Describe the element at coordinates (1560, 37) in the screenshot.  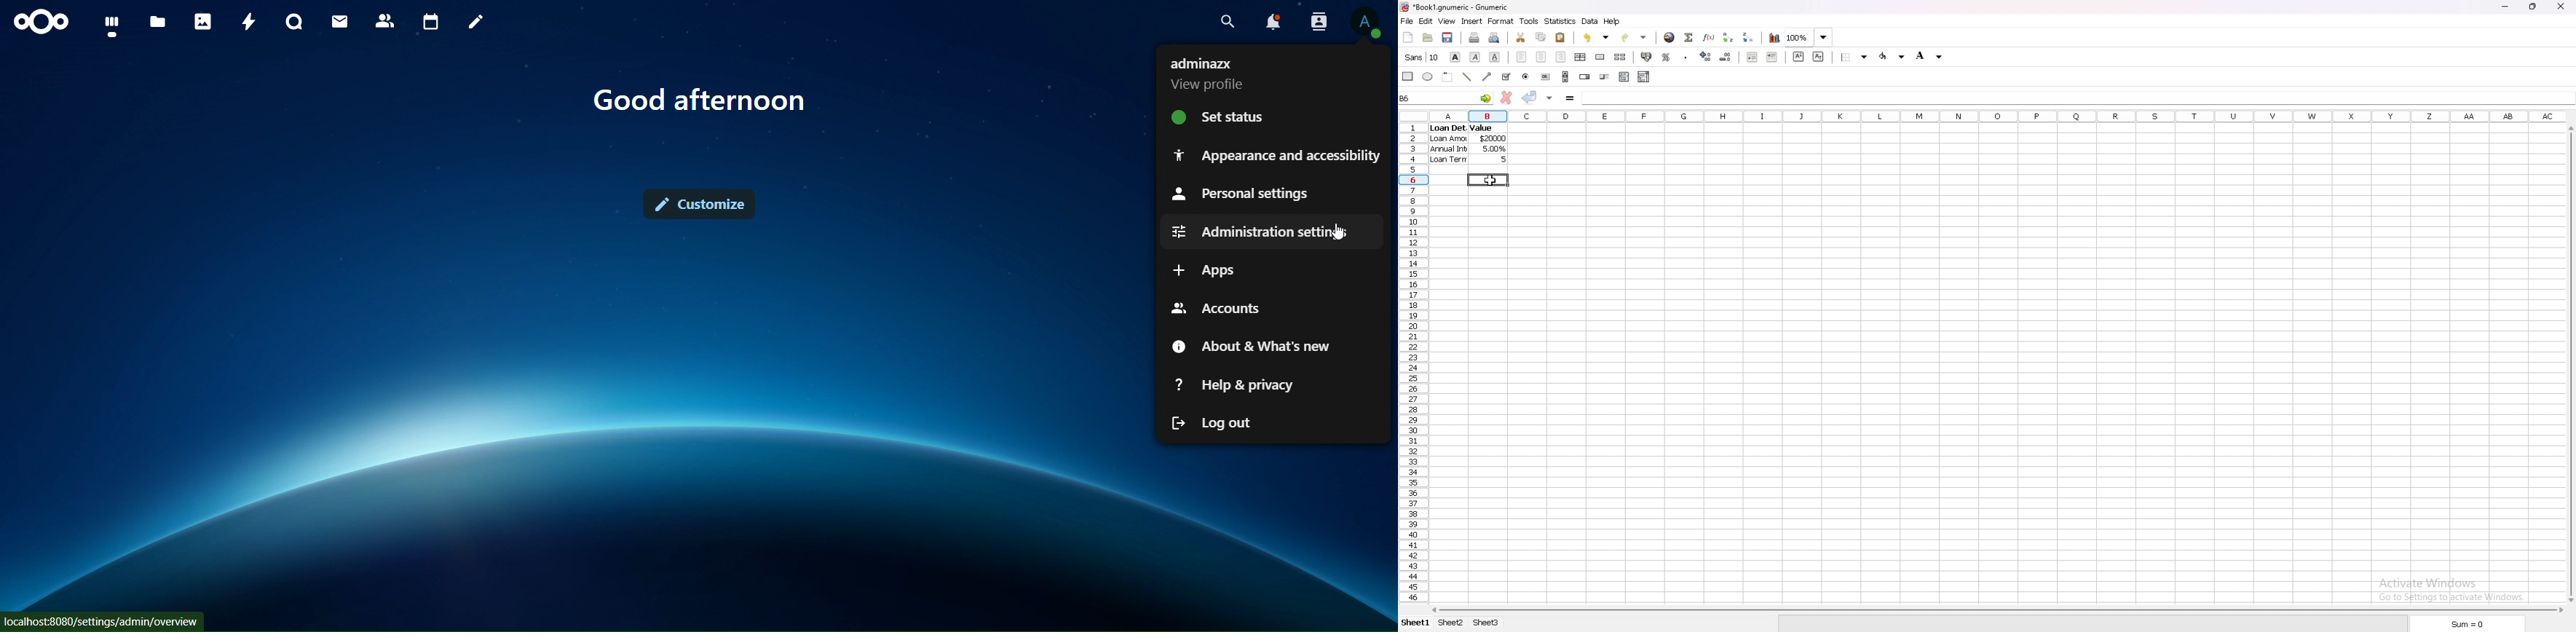
I see `paste` at that location.